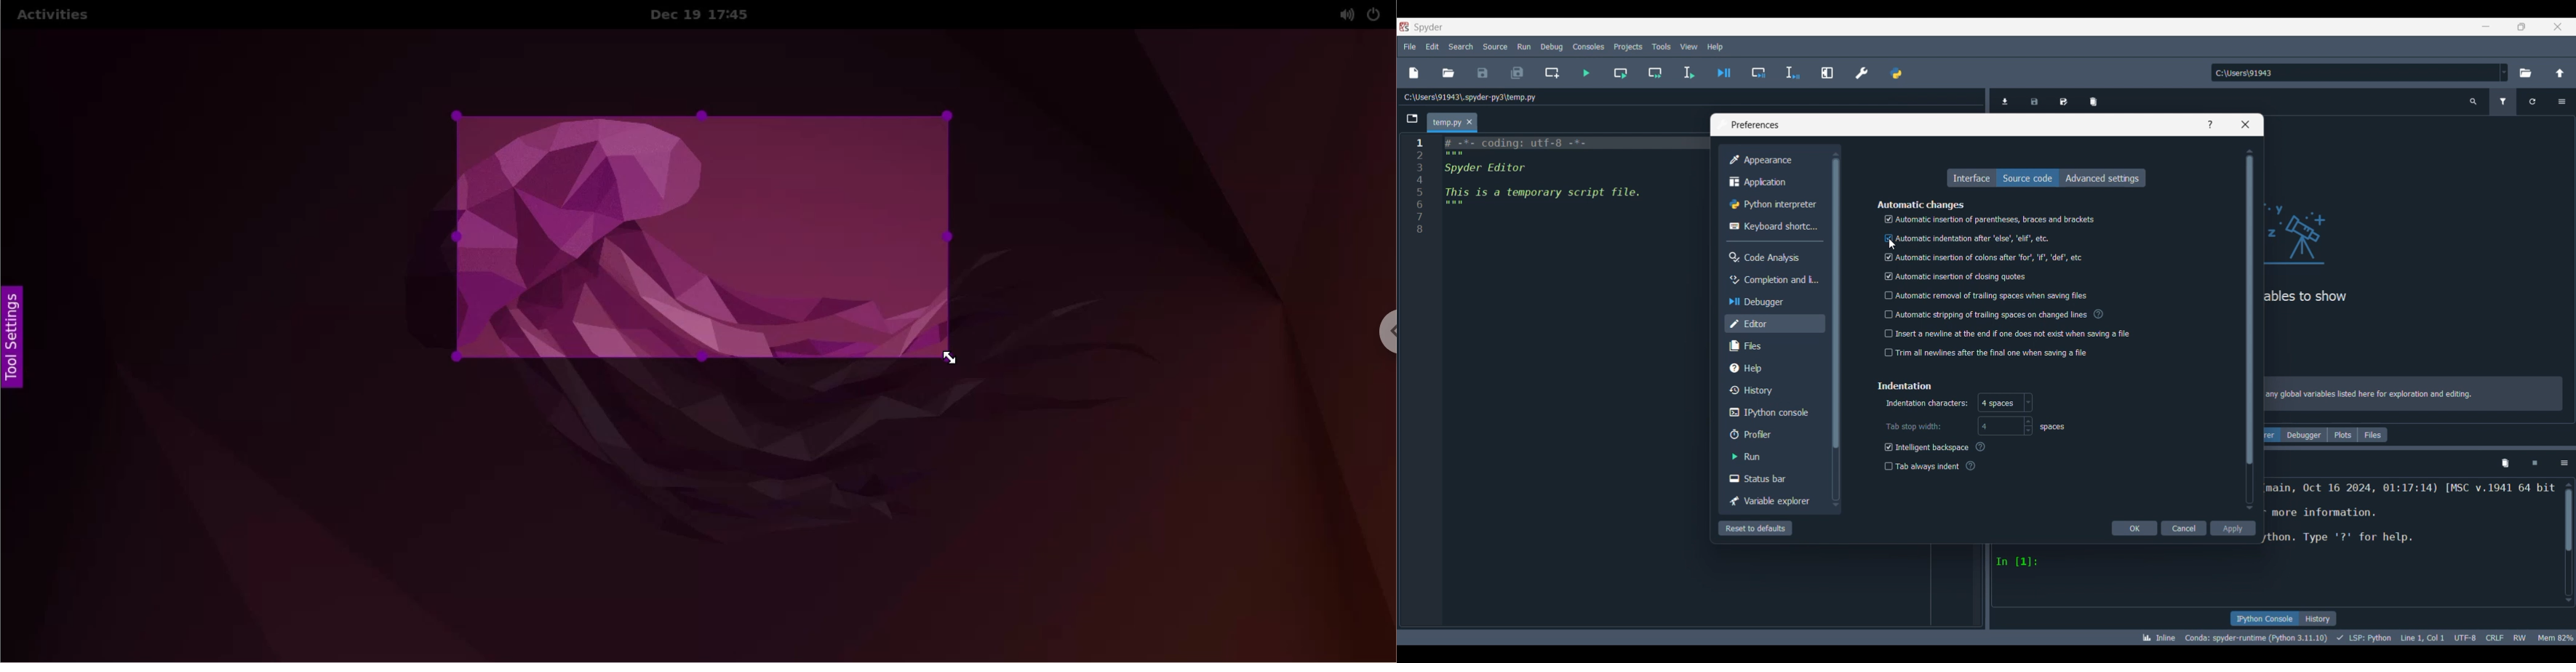  Describe the element at coordinates (2412, 524) in the screenshot. I see `Code details` at that location.